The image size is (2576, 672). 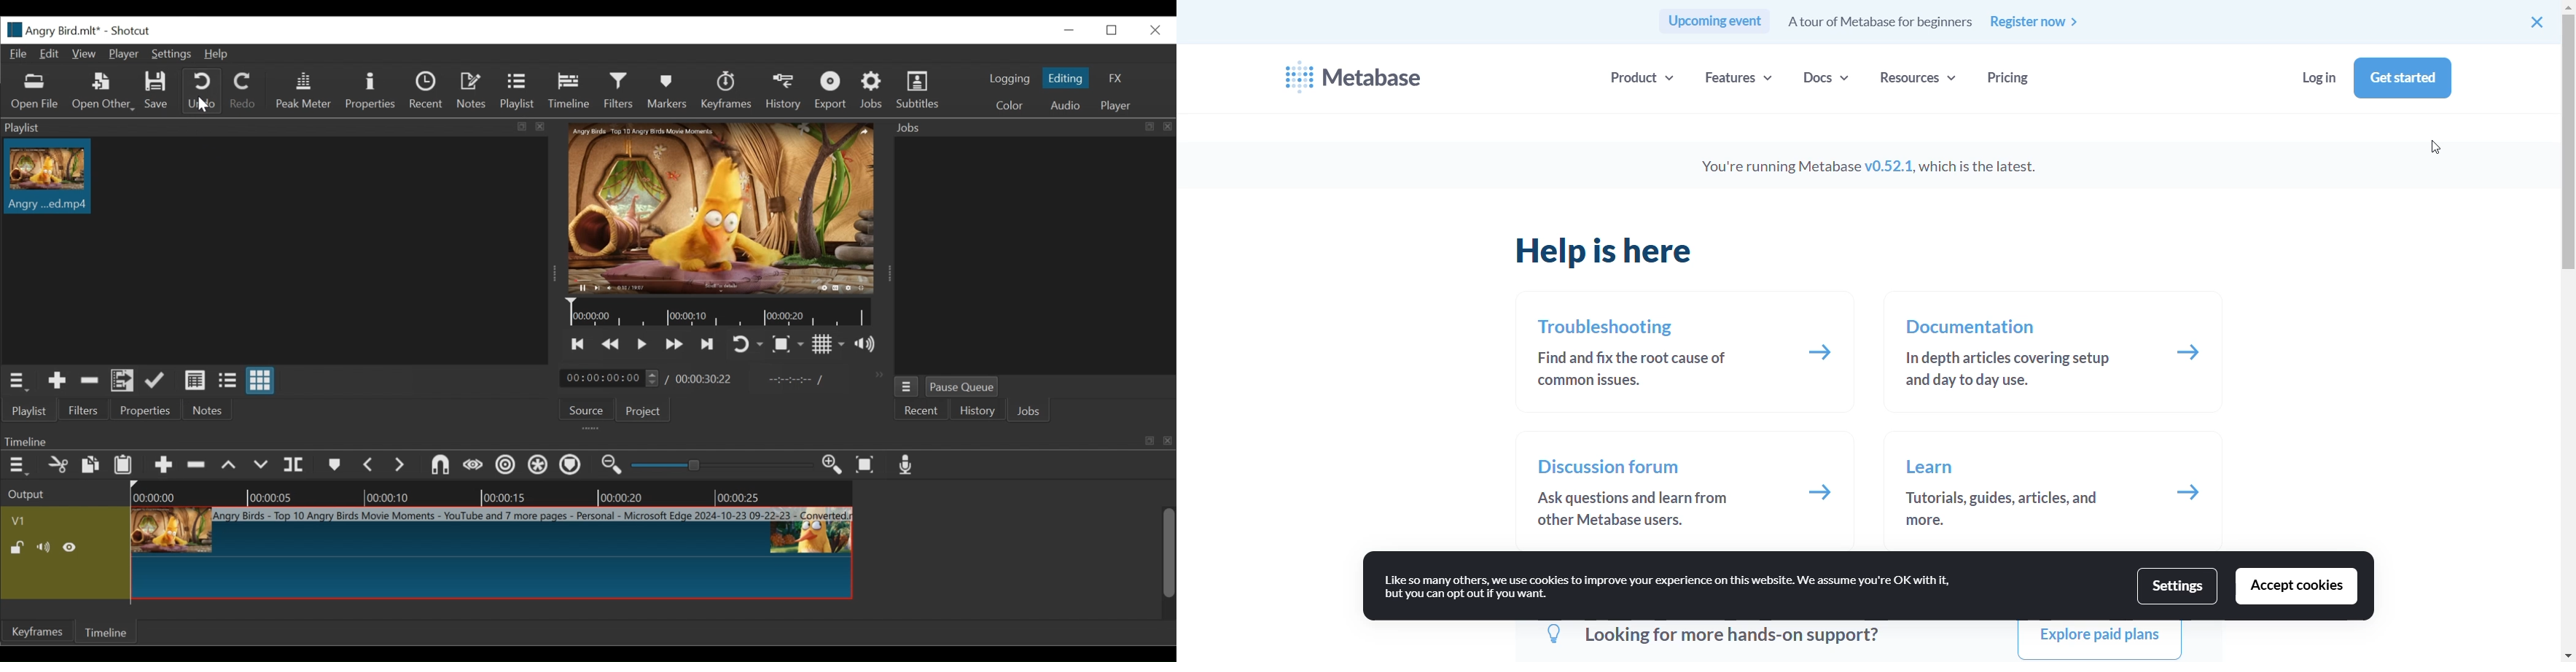 I want to click on In depth articles covering setup and day to day use, so click(x=2008, y=373).